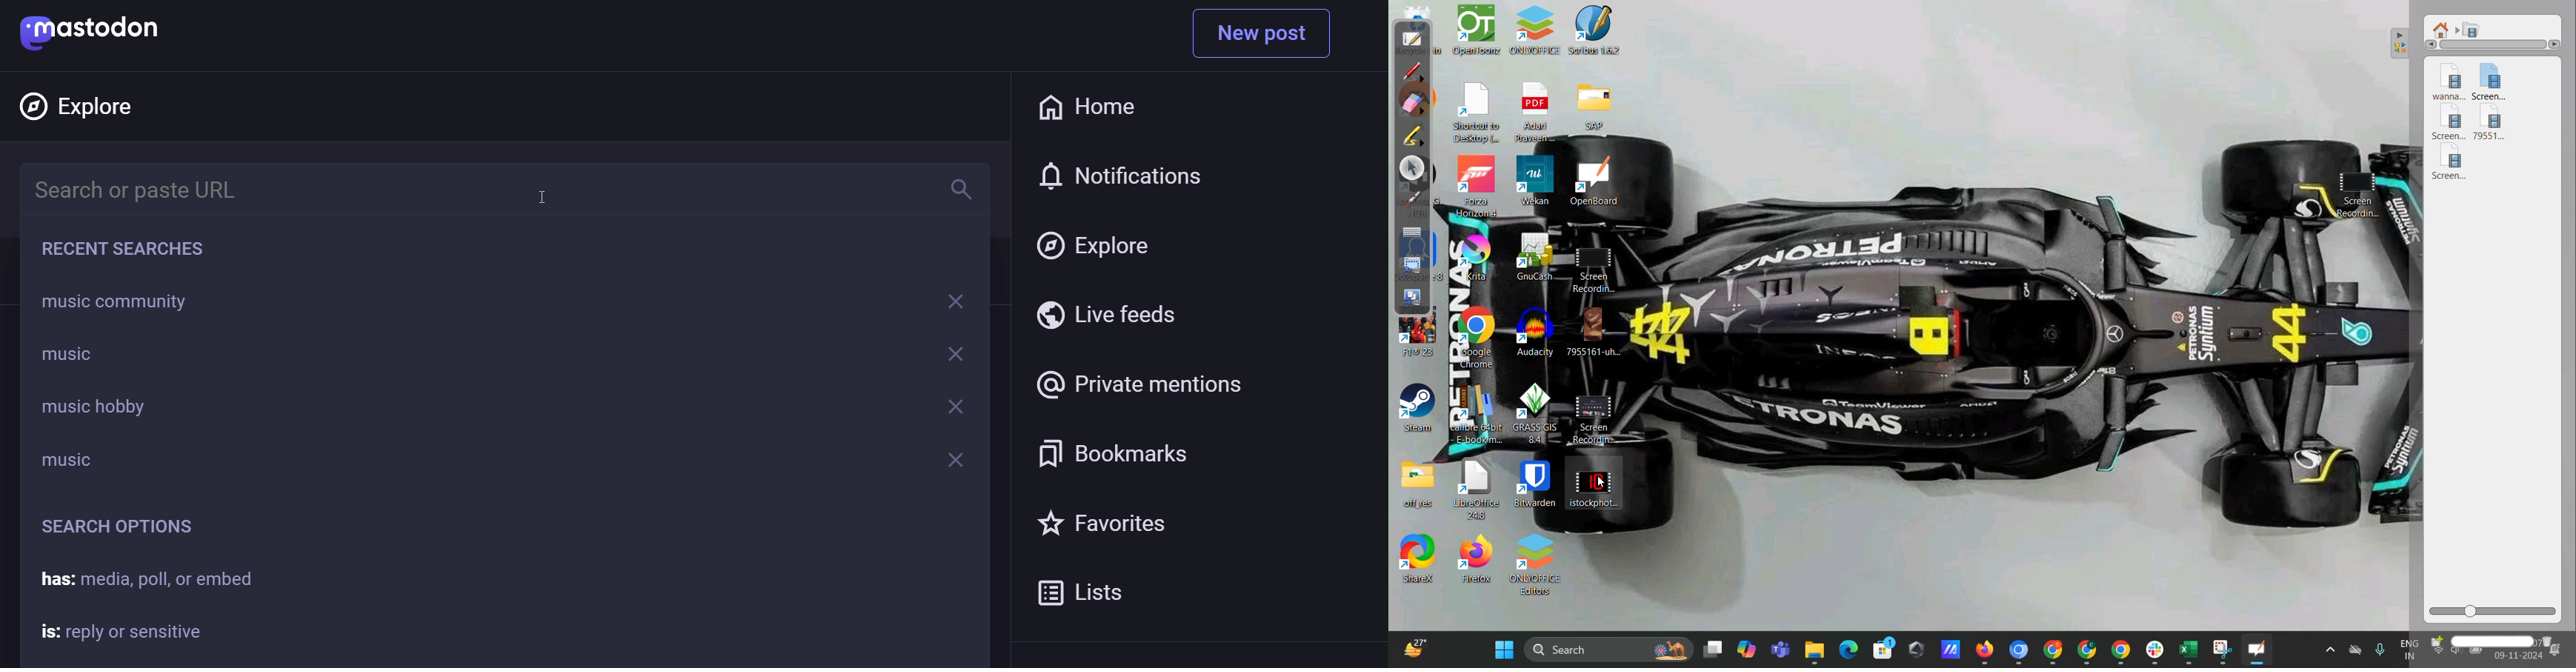  Describe the element at coordinates (1413, 136) in the screenshot. I see `highlight` at that location.